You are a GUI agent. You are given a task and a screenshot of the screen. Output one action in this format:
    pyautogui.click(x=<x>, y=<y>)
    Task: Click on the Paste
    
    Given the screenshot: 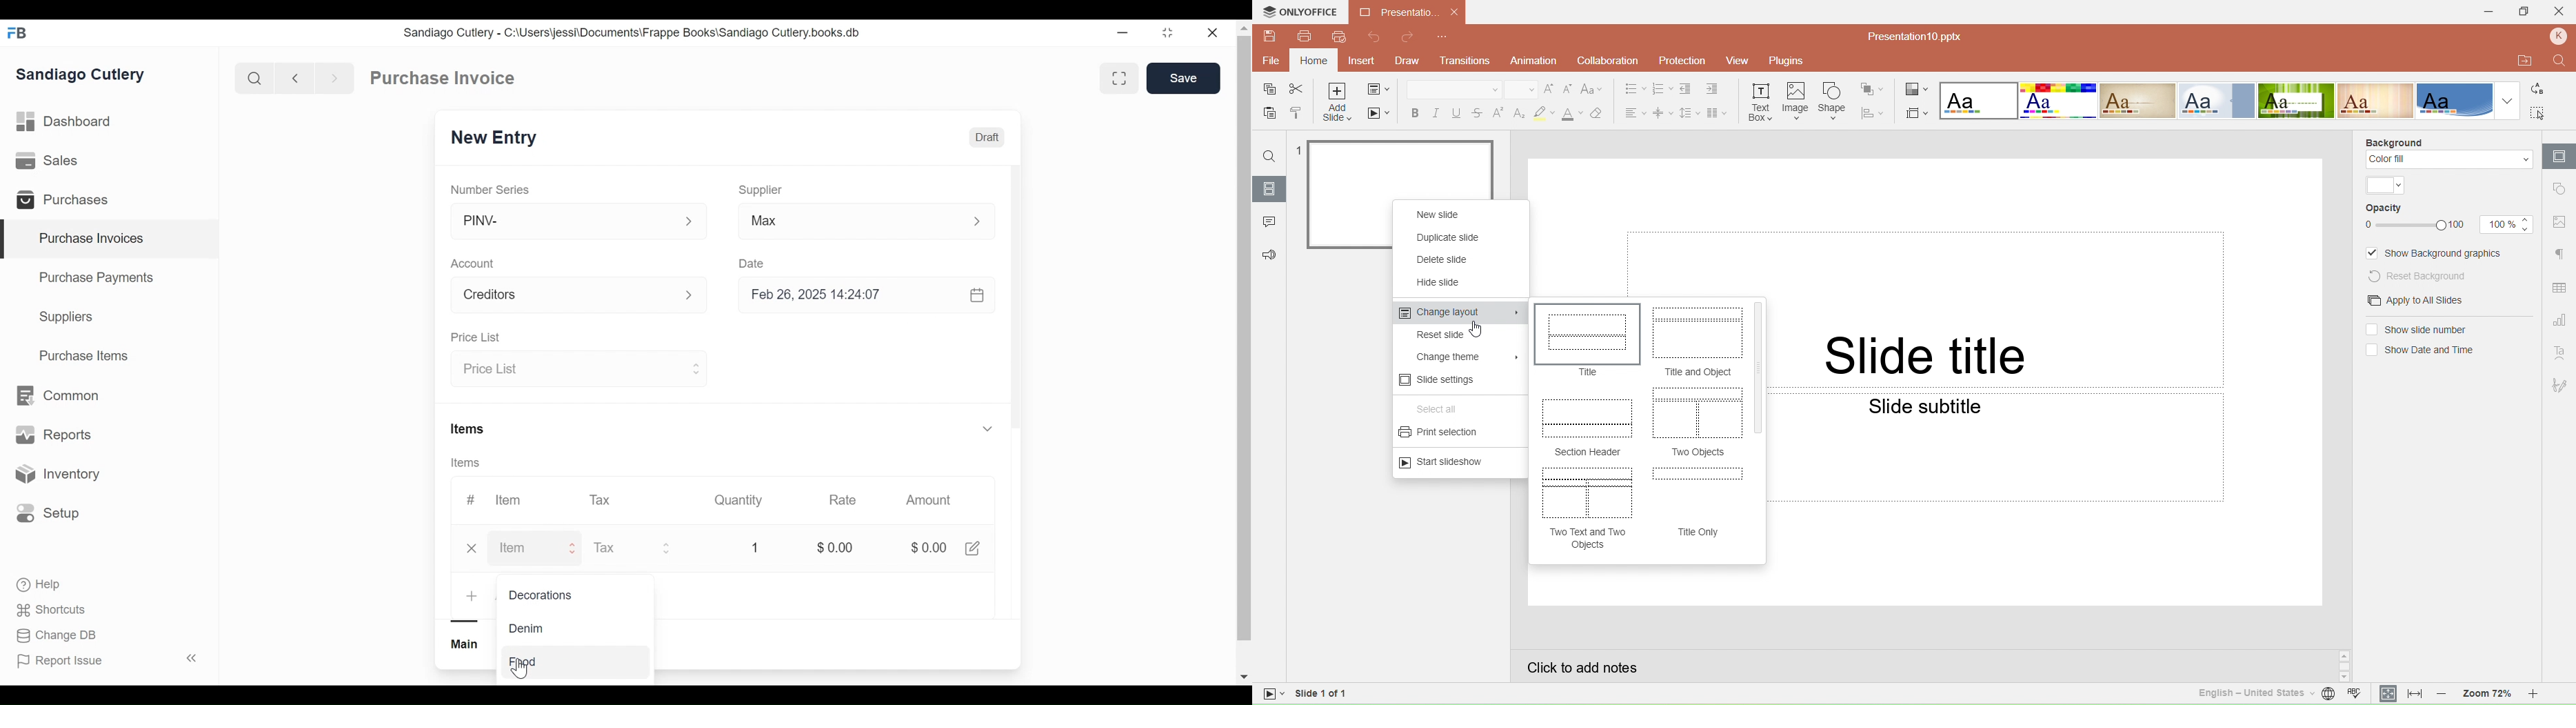 What is the action you would take?
    pyautogui.click(x=1267, y=114)
    